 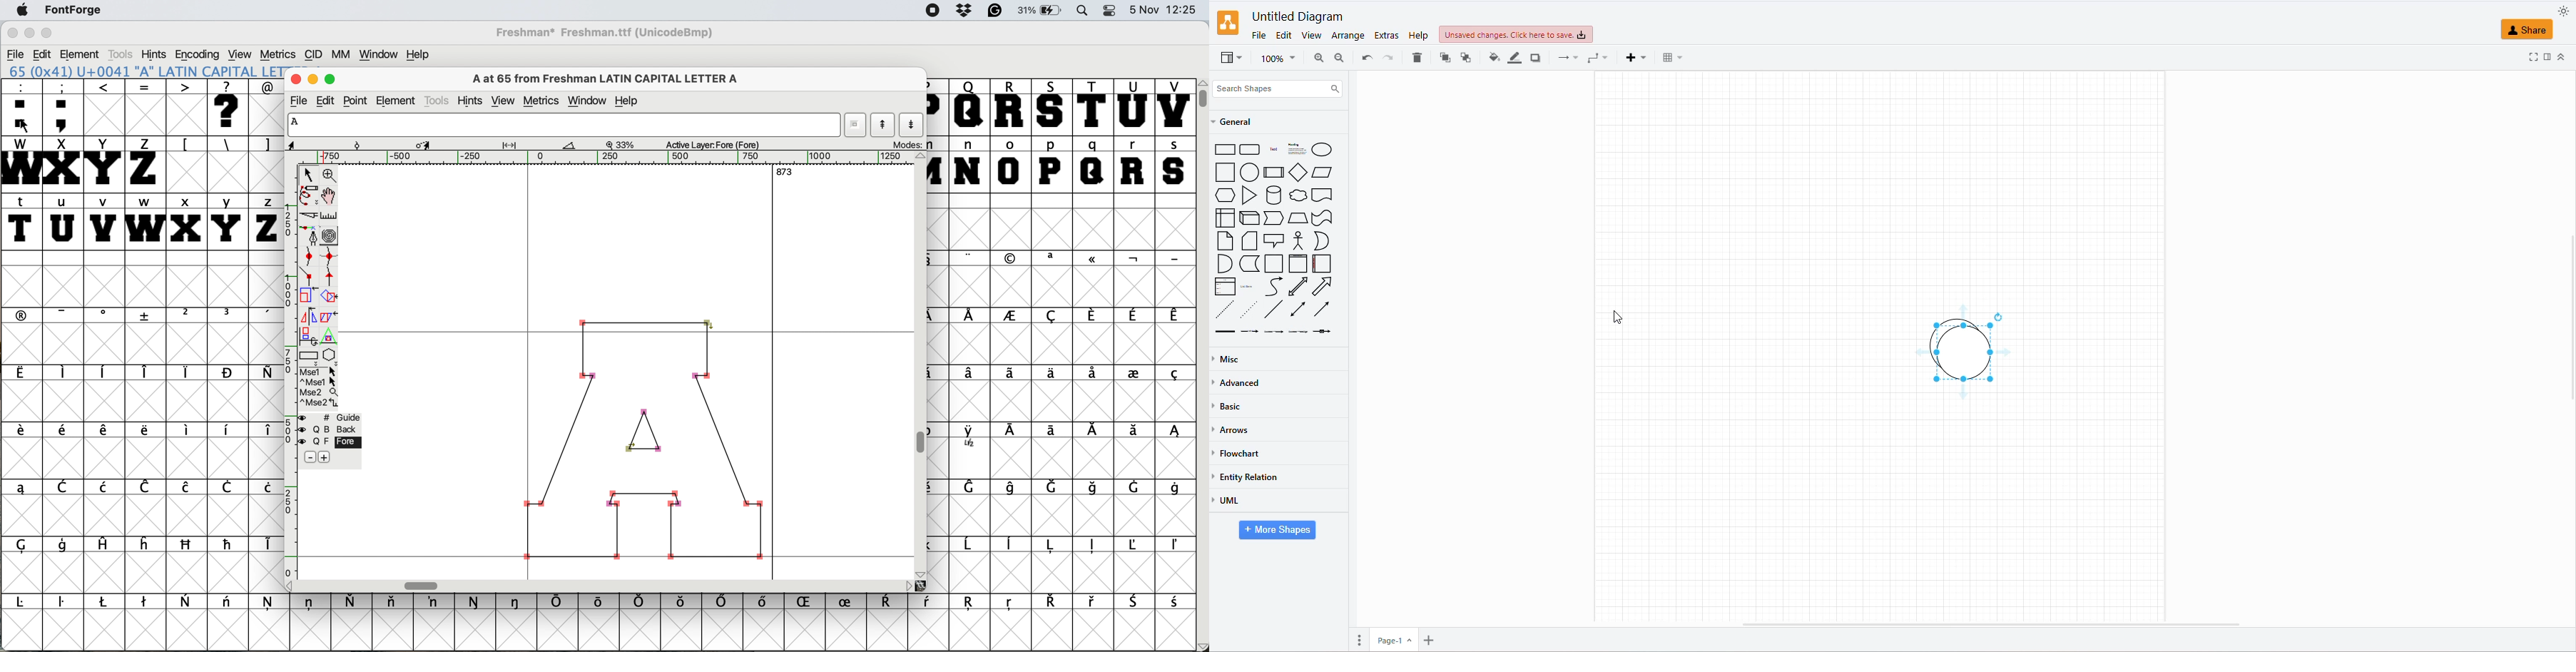 I want to click on symbol, so click(x=1177, y=546).